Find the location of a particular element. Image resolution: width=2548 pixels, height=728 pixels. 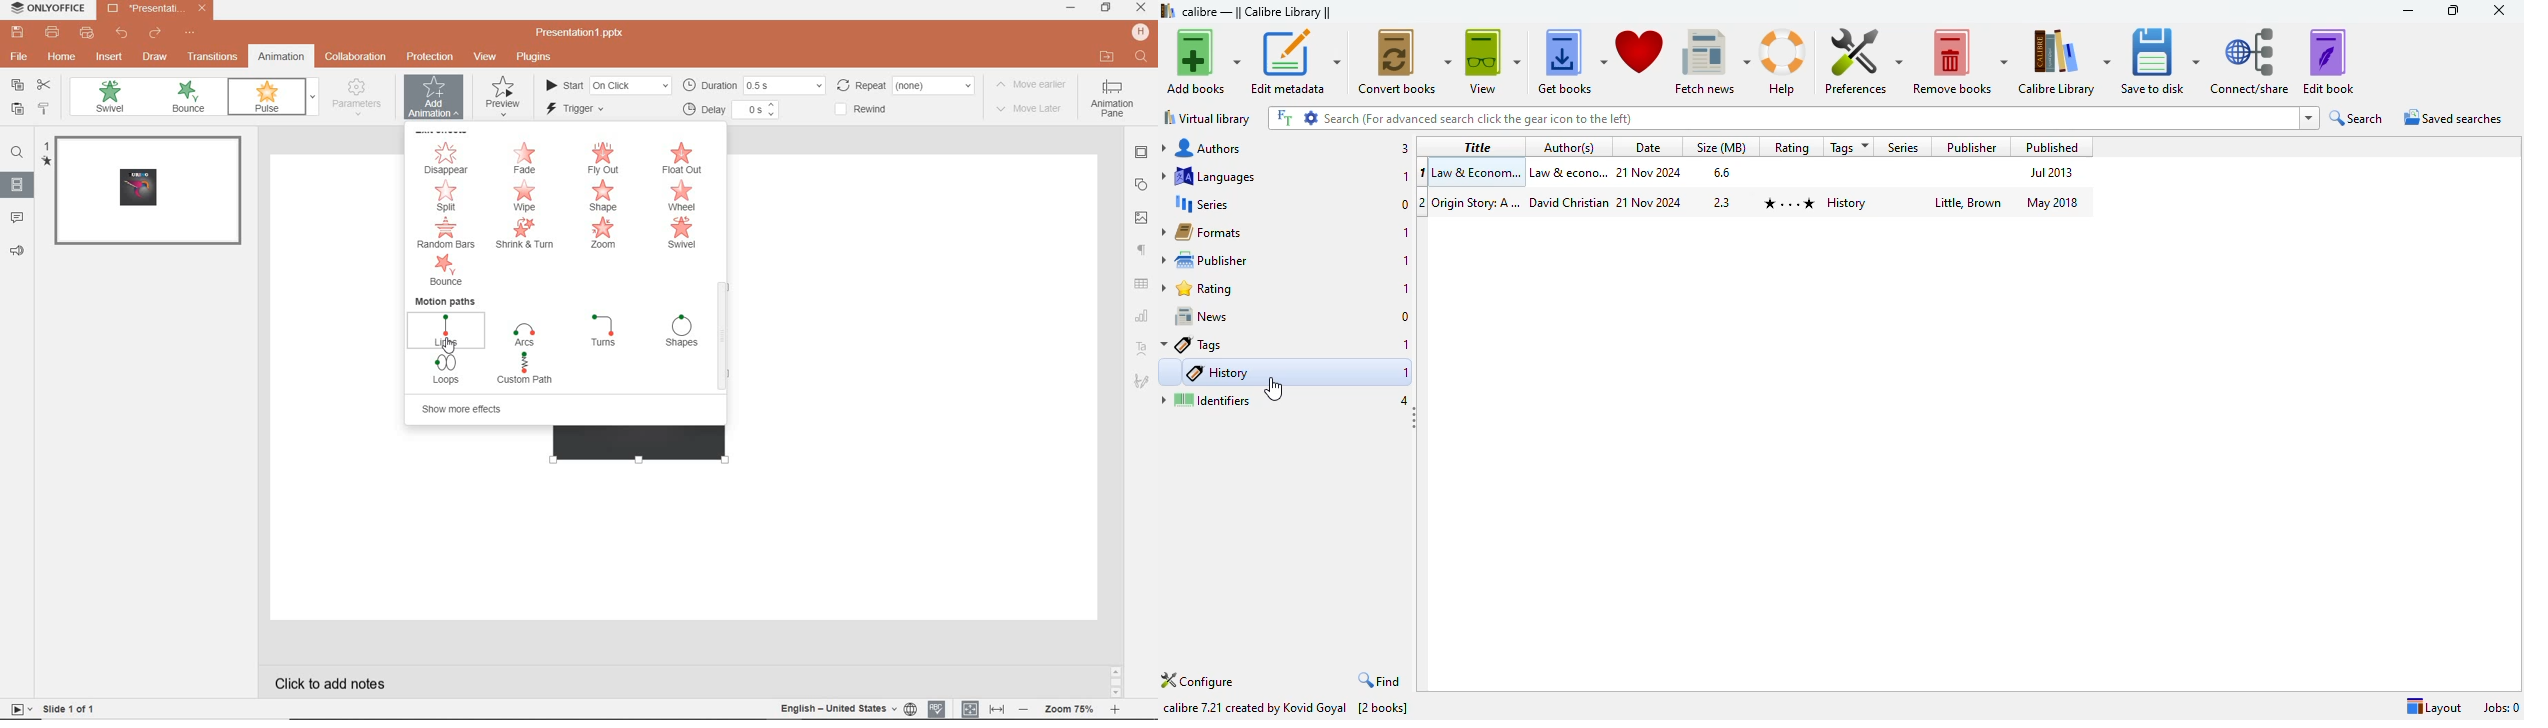

presentation name is located at coordinates (157, 8).